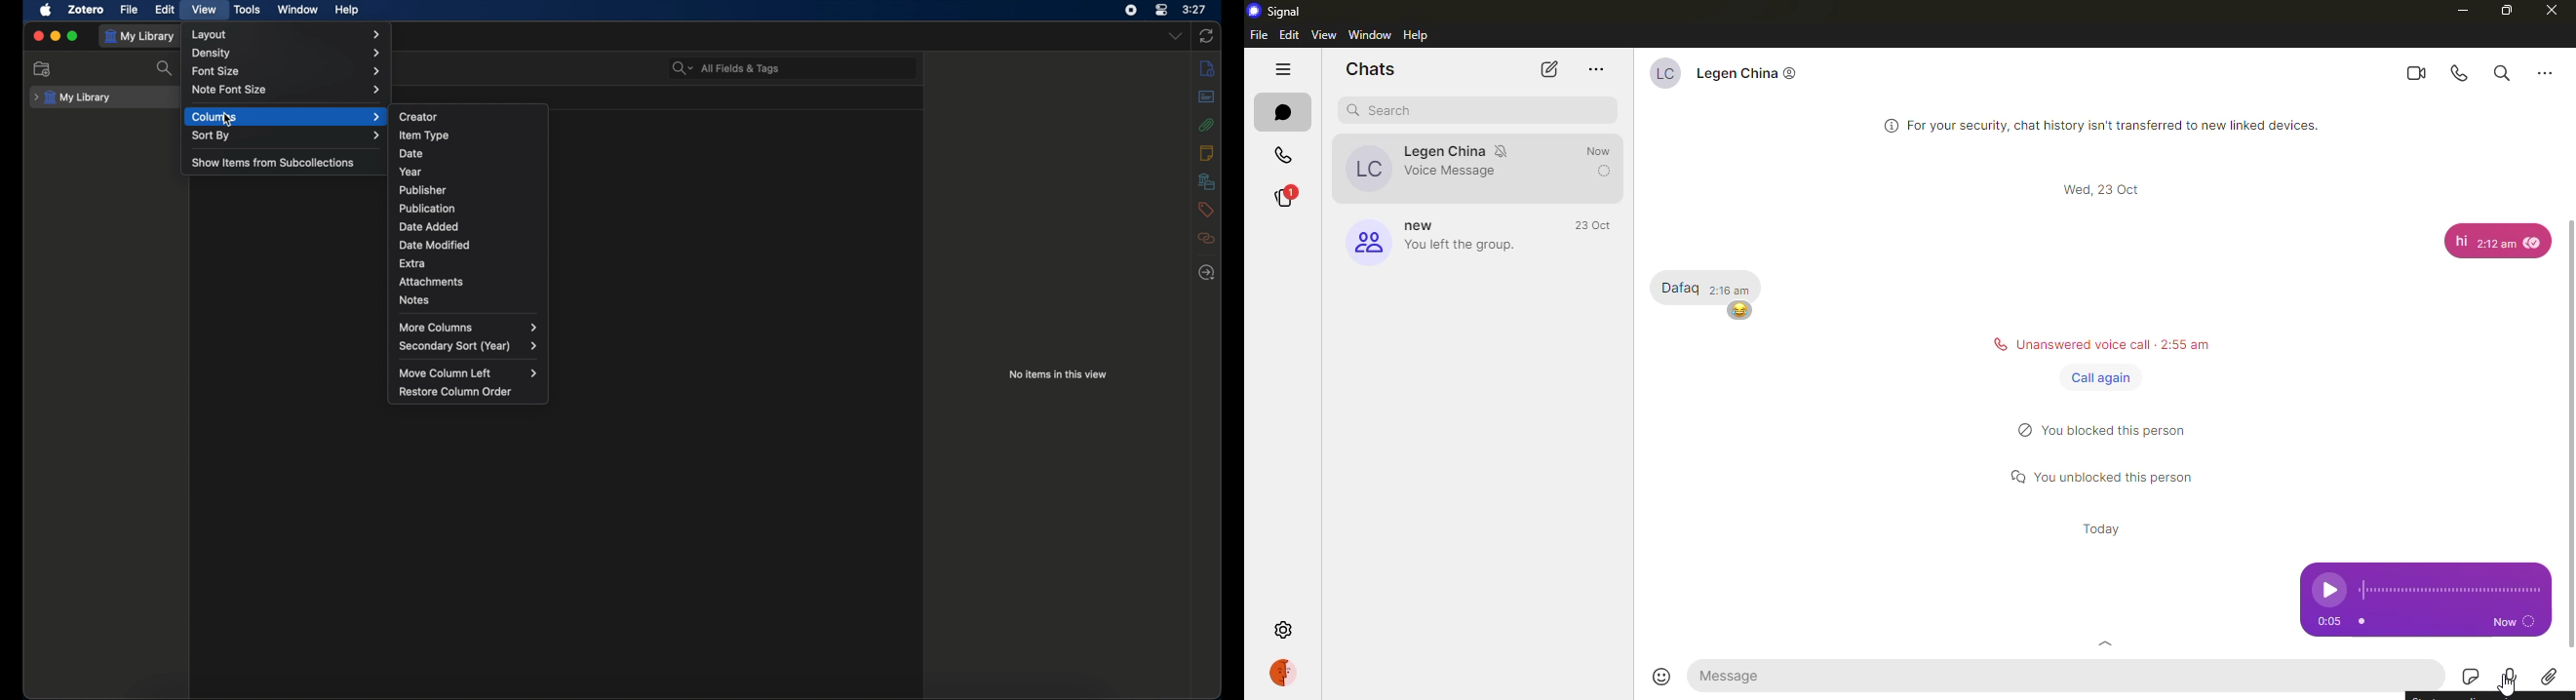 Image resolution: width=2576 pixels, height=700 pixels. I want to click on date added, so click(429, 227).